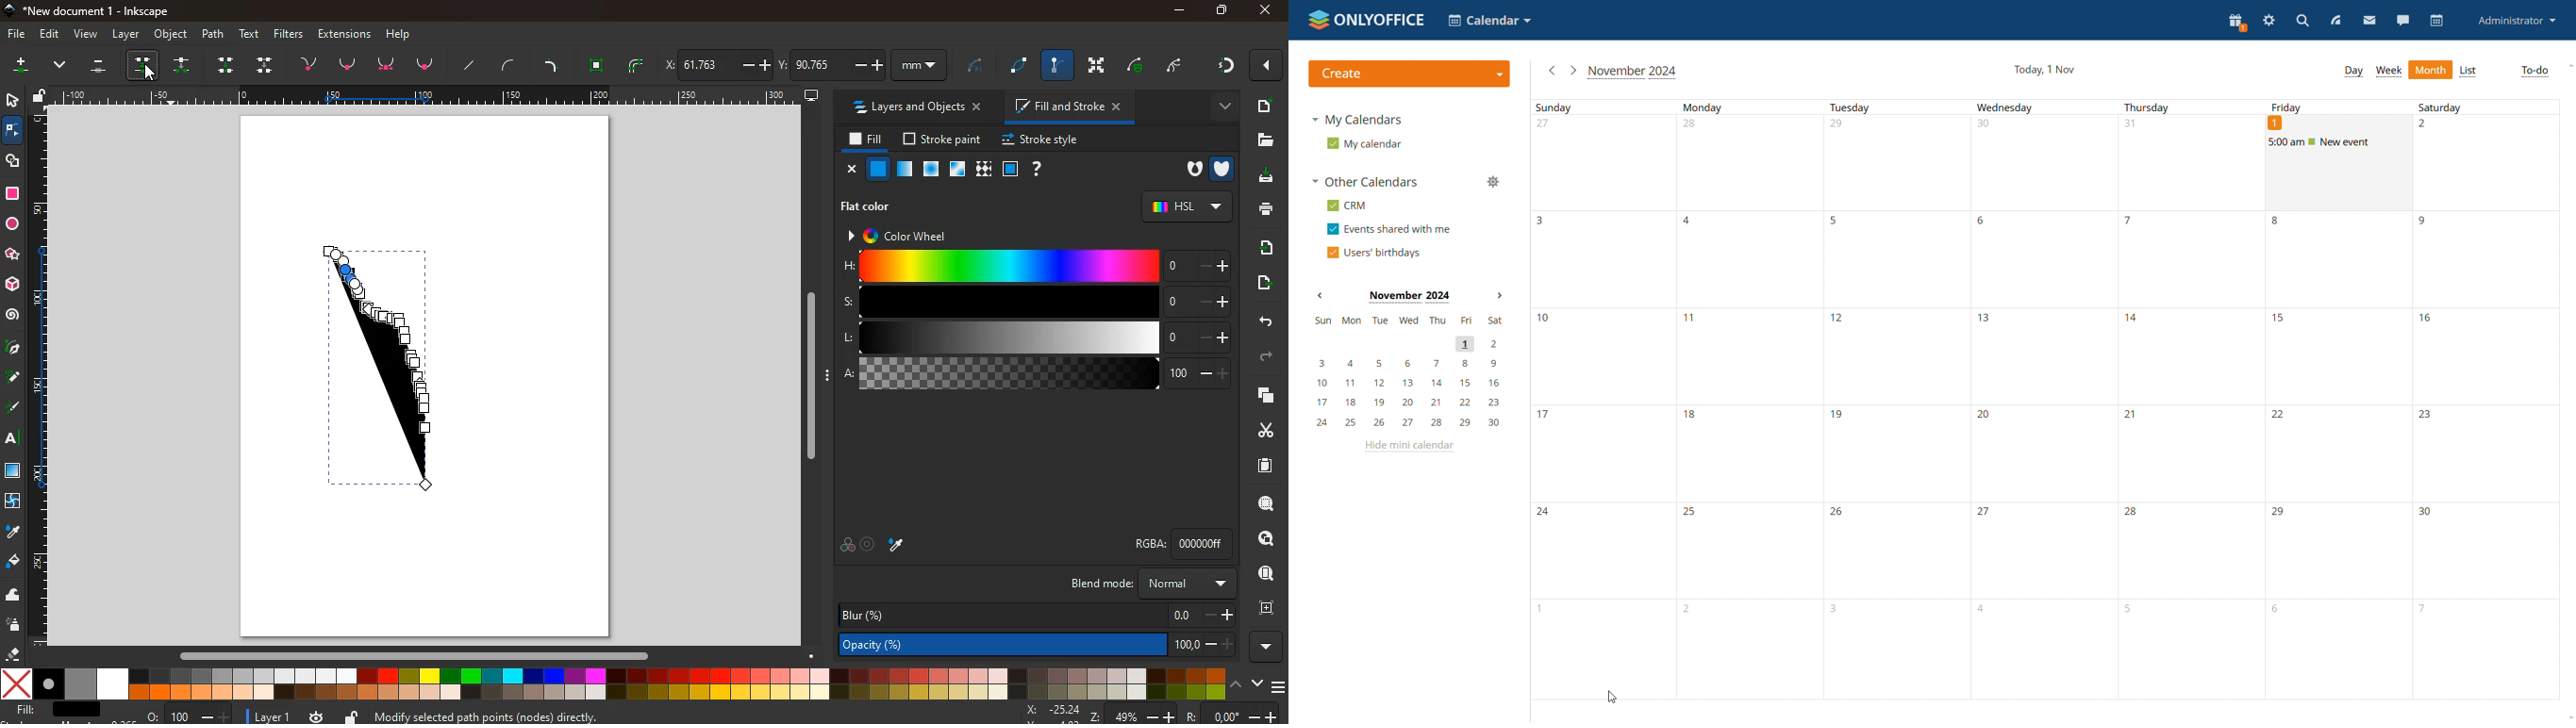 The image size is (2576, 728). I want to click on s, so click(1034, 302).